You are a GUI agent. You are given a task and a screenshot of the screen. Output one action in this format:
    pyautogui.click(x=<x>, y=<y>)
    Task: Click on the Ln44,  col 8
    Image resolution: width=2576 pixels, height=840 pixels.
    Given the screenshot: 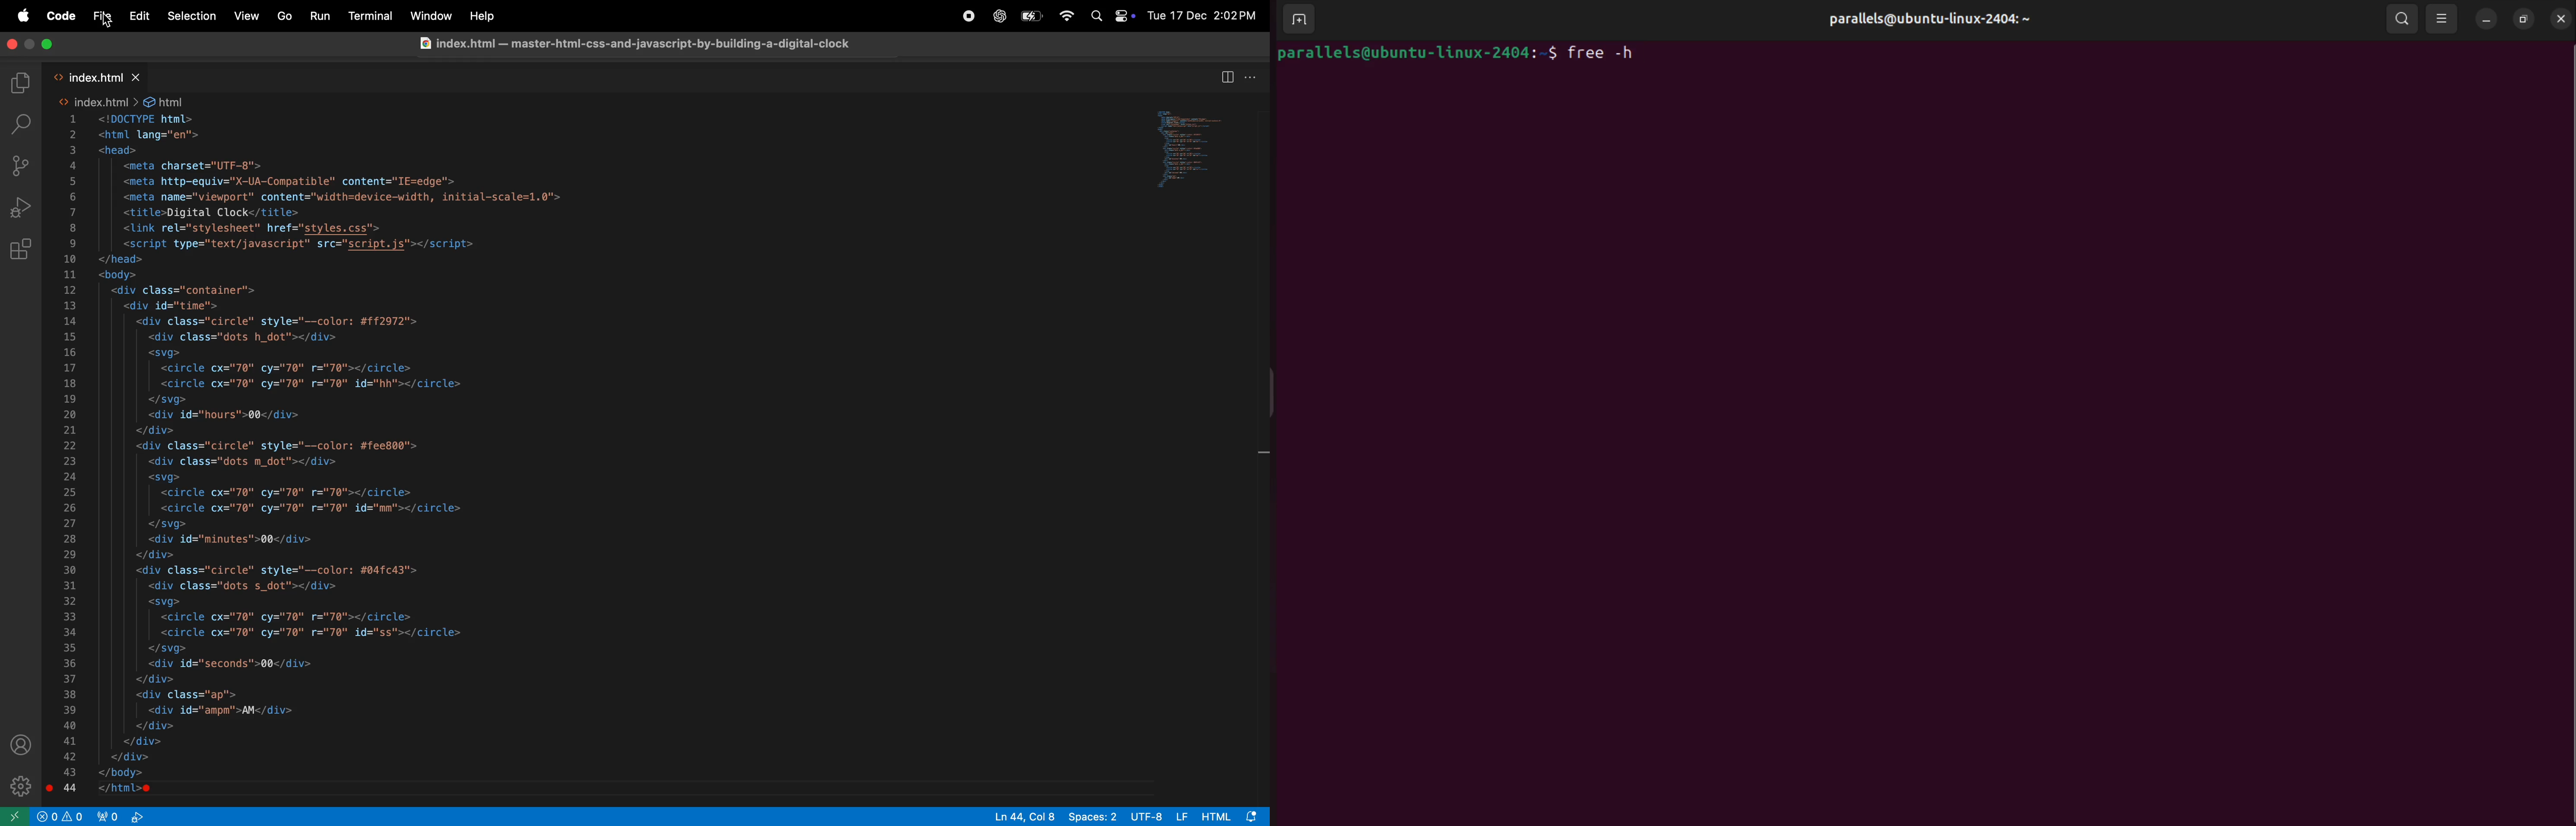 What is the action you would take?
    pyautogui.click(x=1024, y=816)
    